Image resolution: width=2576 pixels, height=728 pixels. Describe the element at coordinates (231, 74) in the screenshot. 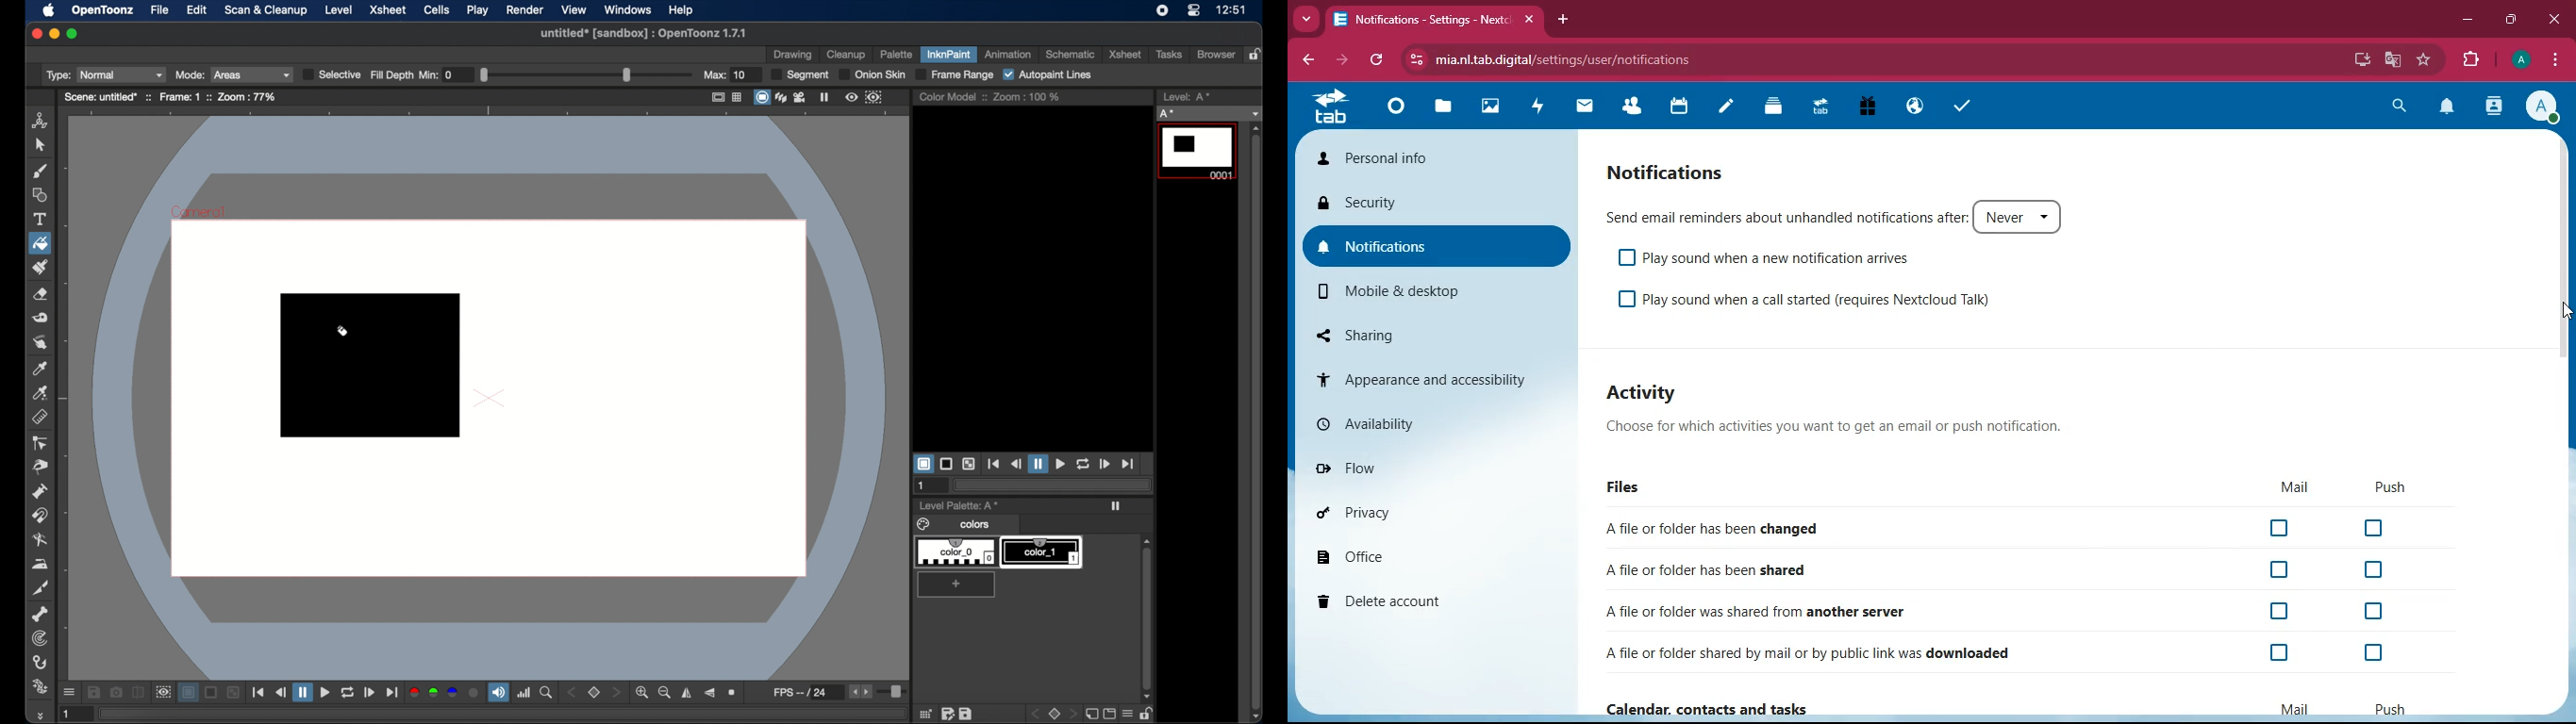

I see `Mode` at that location.